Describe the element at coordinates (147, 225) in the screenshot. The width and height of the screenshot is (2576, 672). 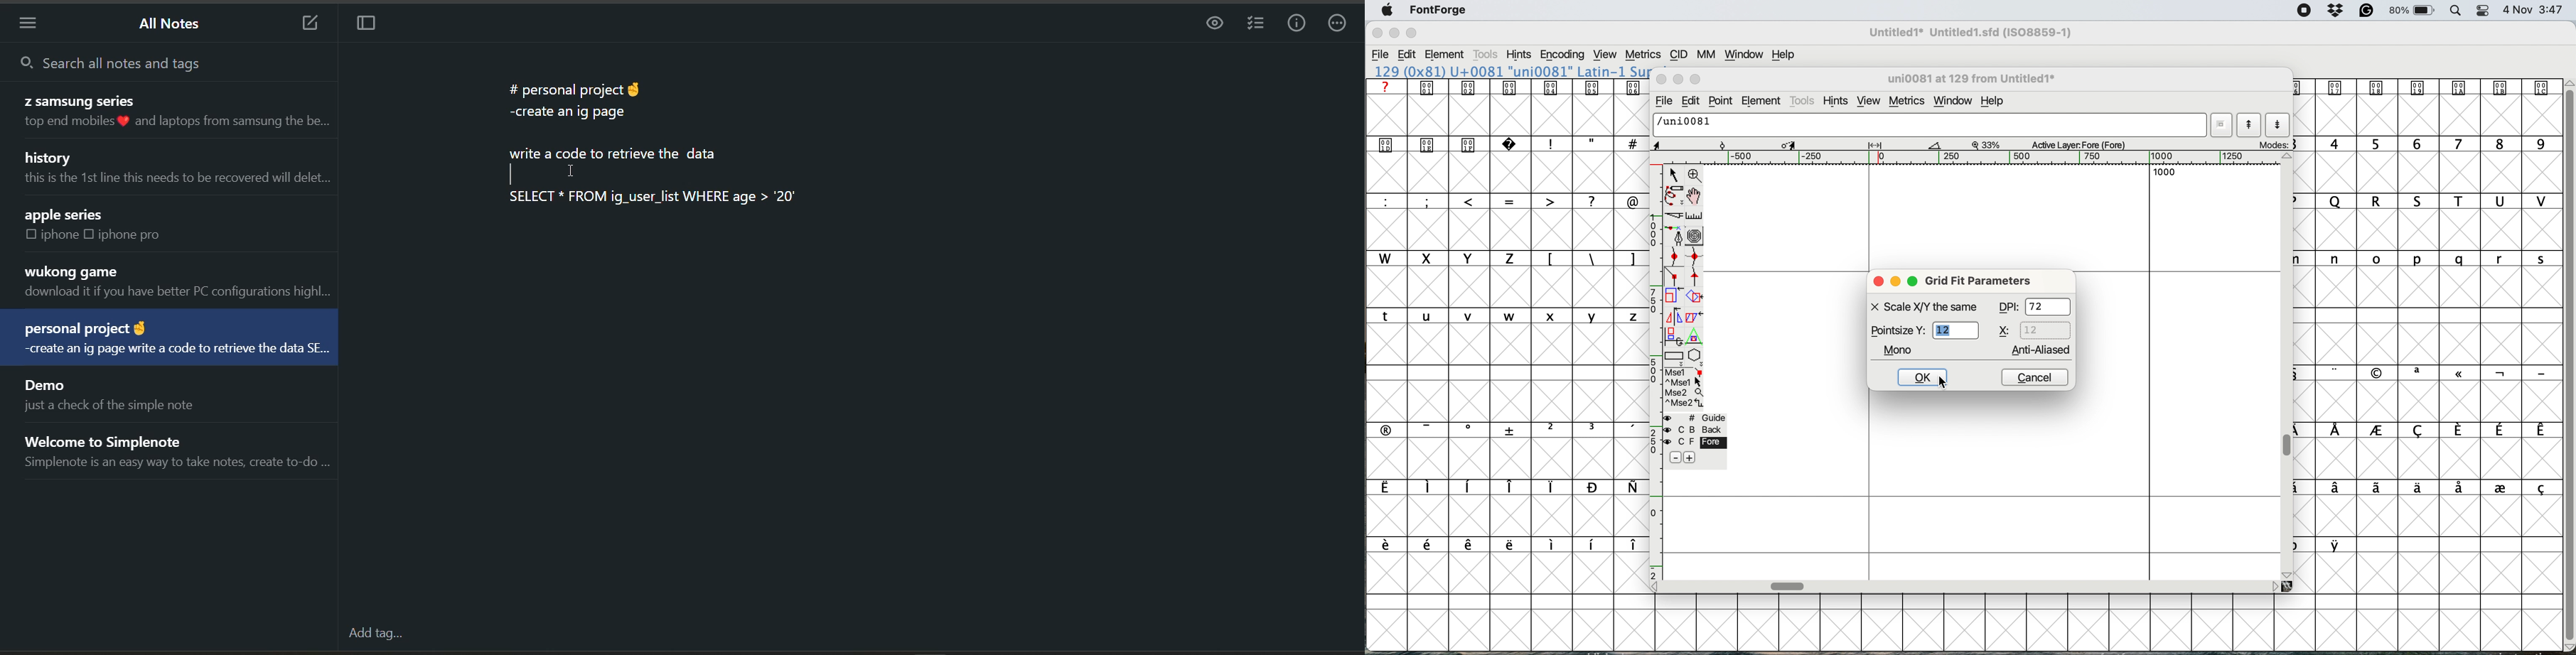
I see `note title  and preview` at that location.